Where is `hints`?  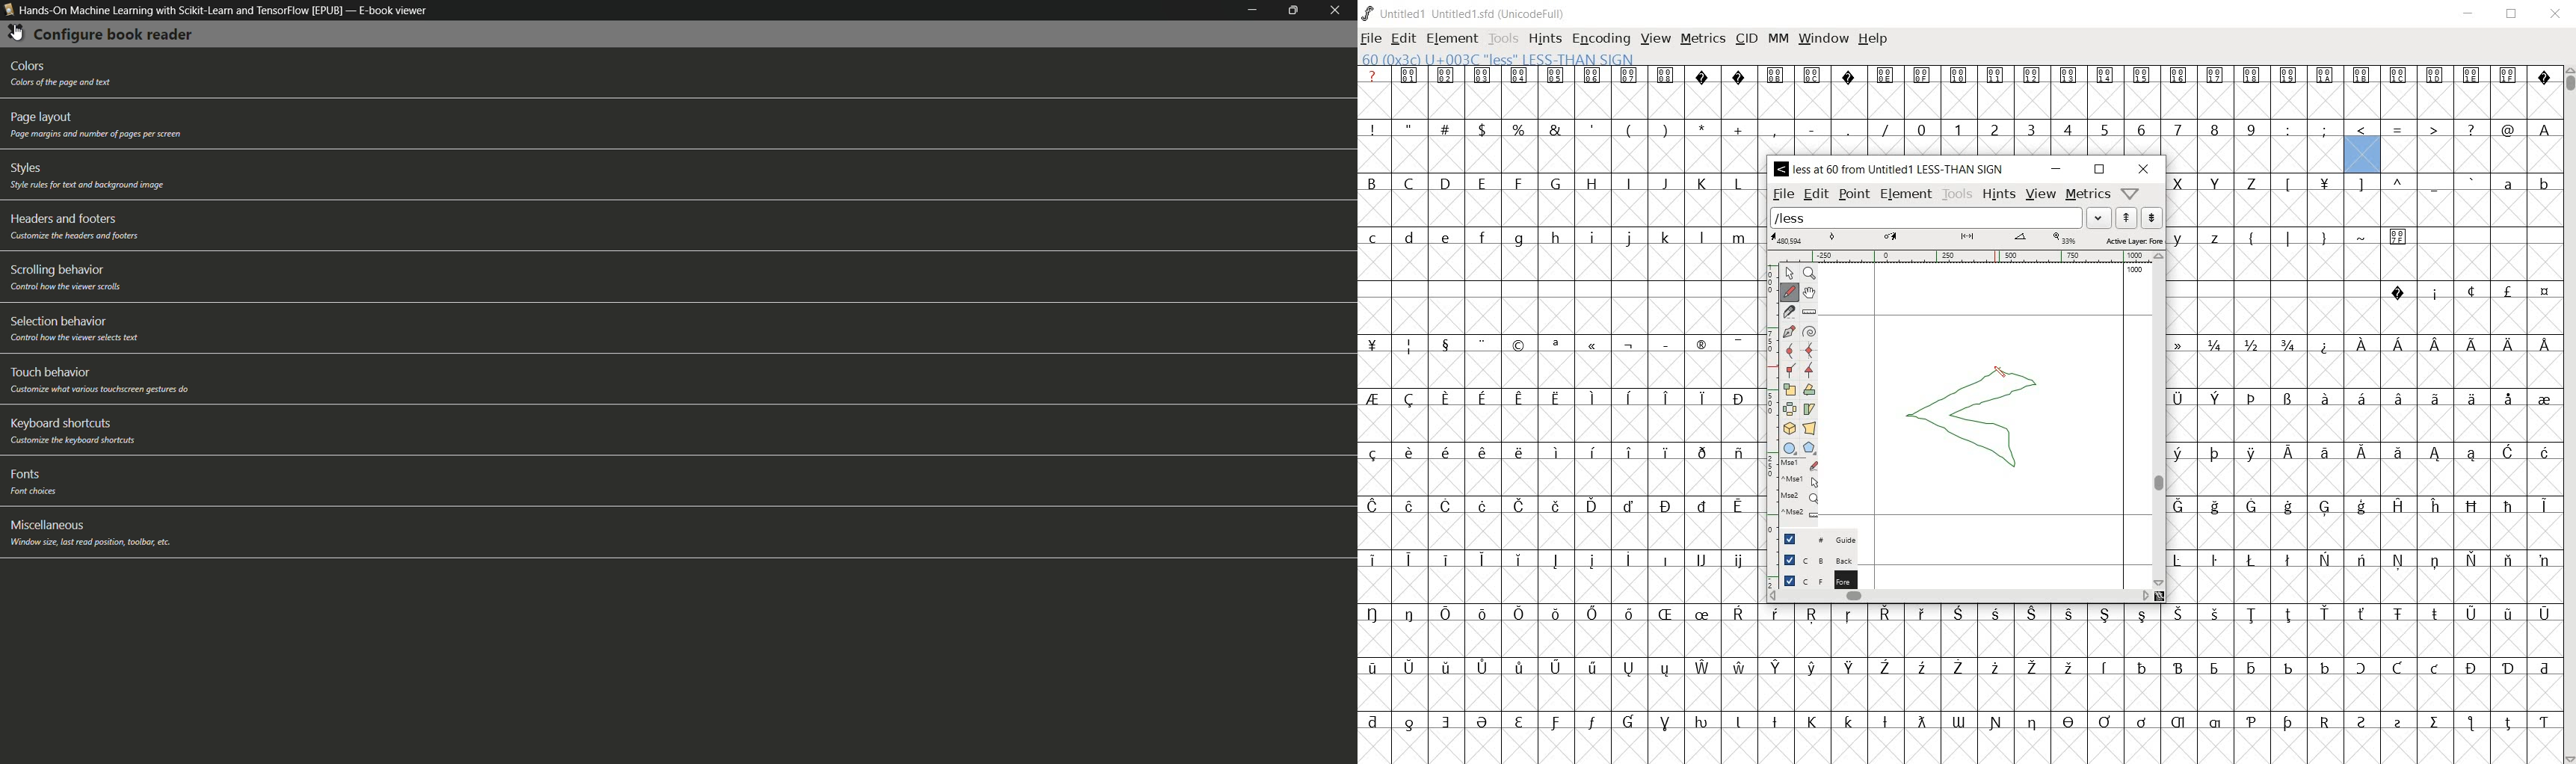 hints is located at coordinates (2000, 195).